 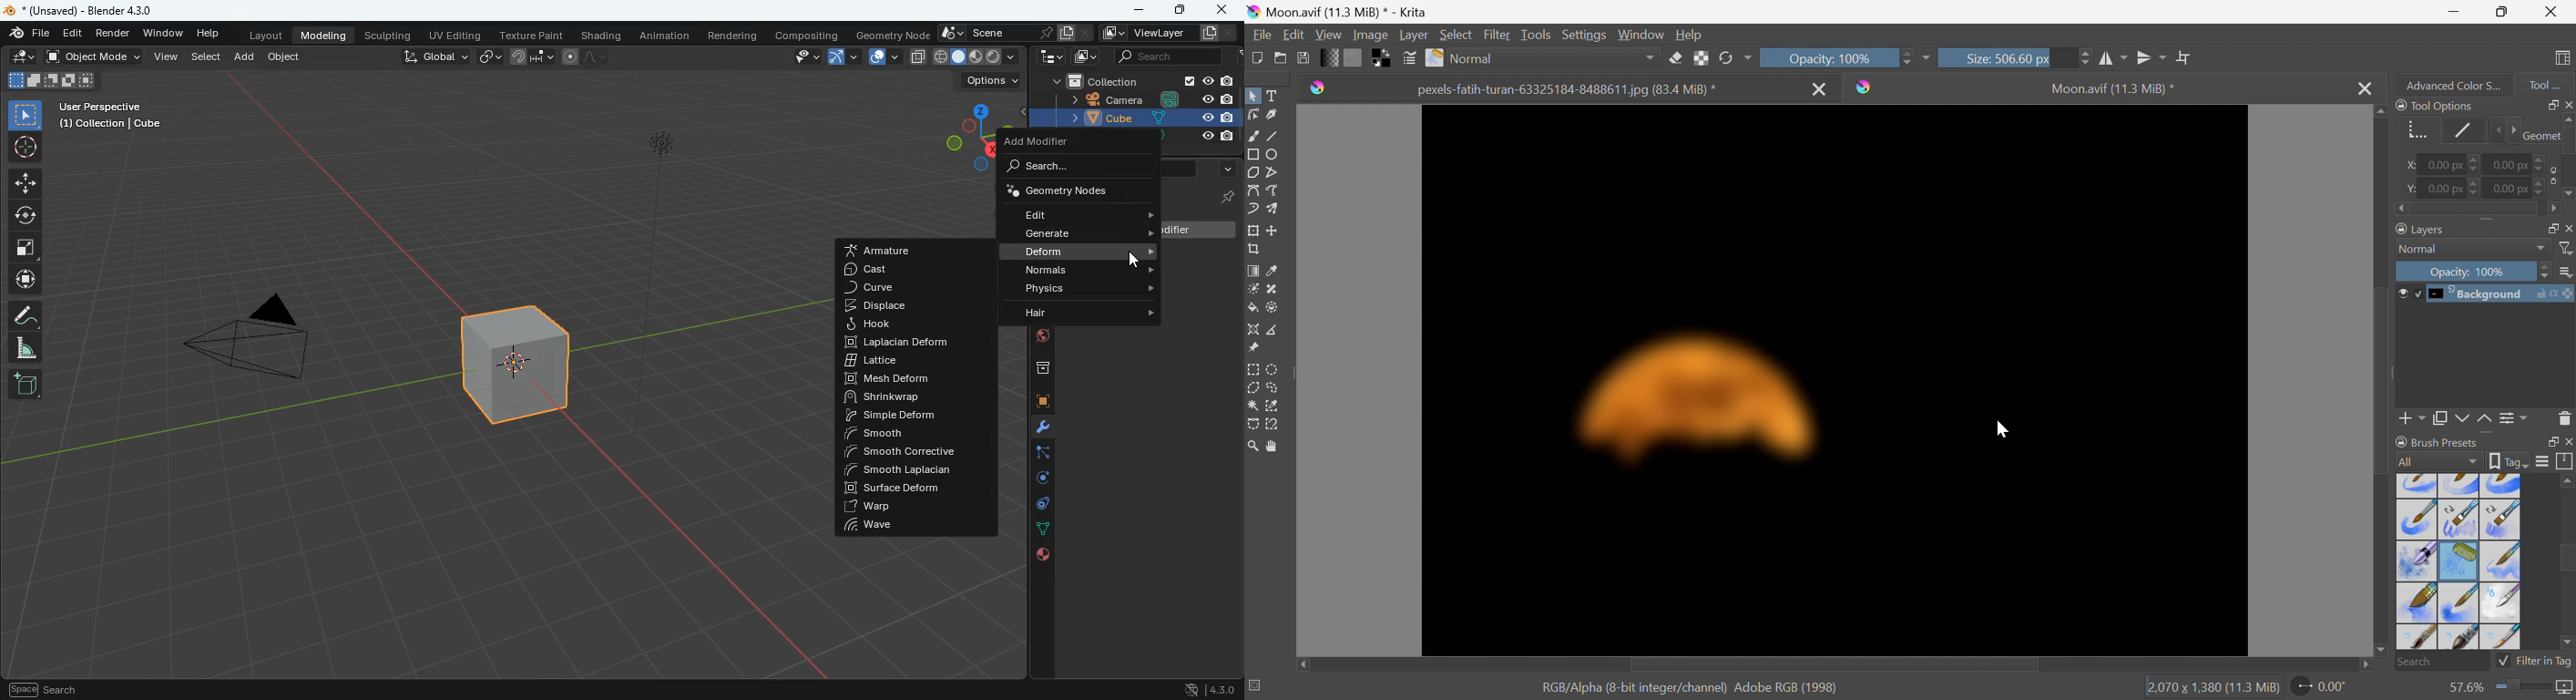 What do you see at coordinates (914, 343) in the screenshot?
I see `laplacian deform` at bounding box center [914, 343].